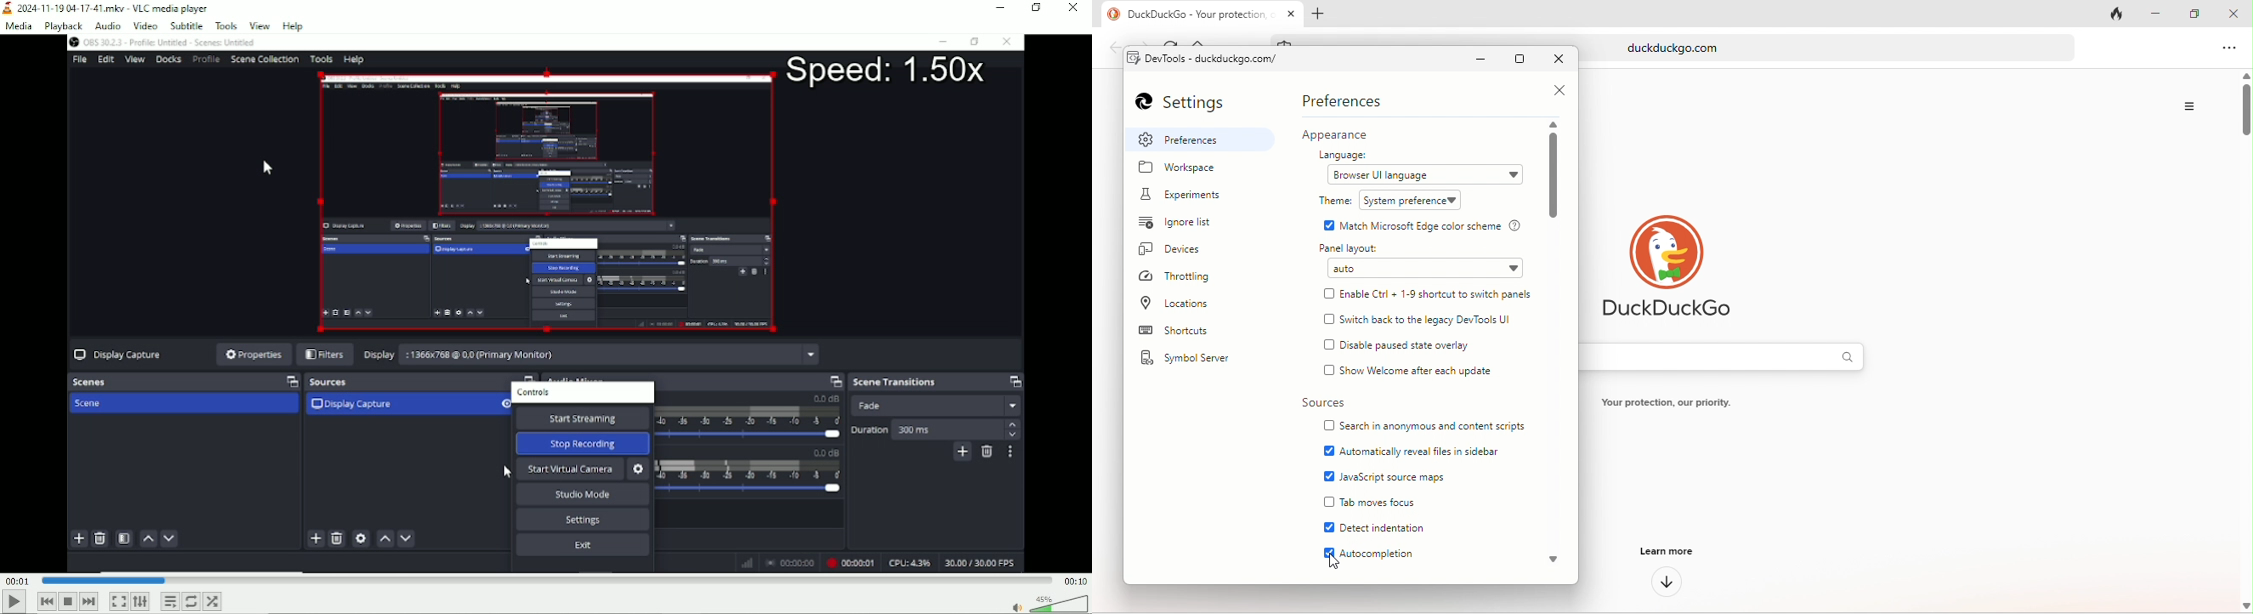 The image size is (2268, 616). Describe the element at coordinates (19, 26) in the screenshot. I see `media` at that location.